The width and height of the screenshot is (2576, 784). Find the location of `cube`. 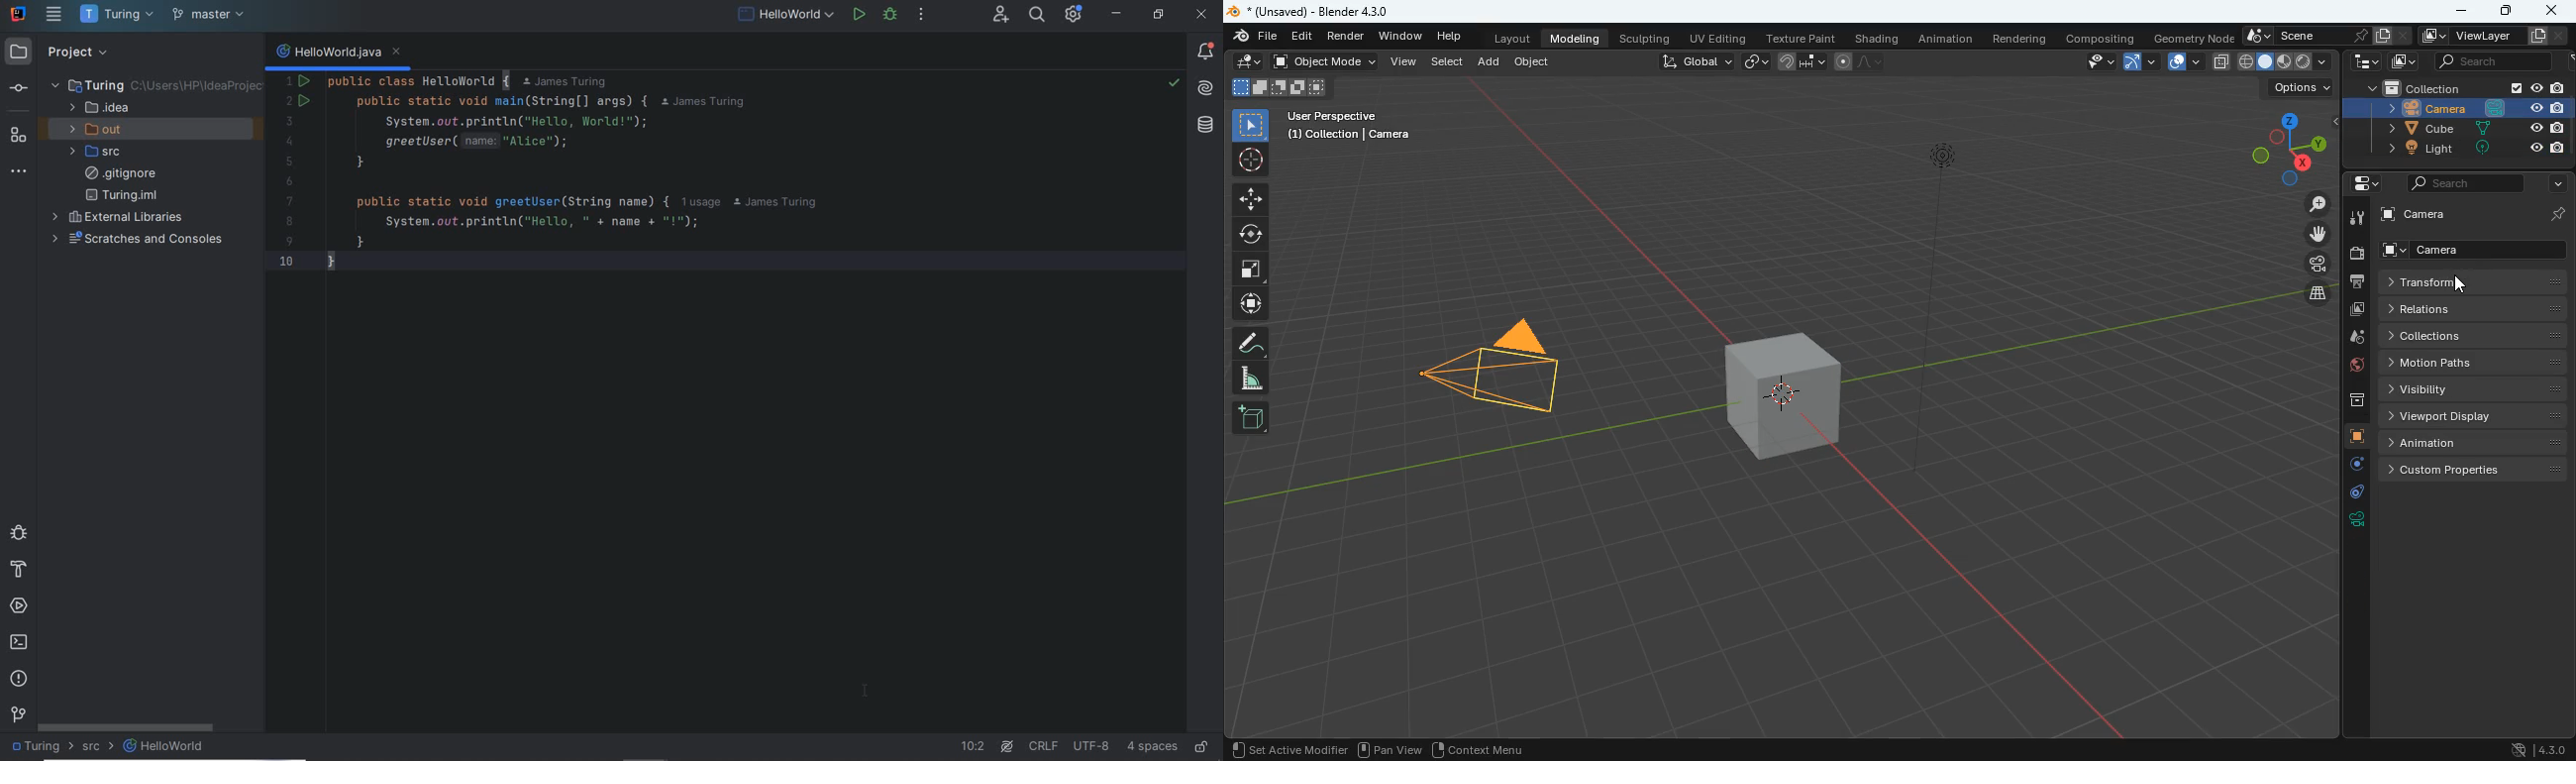

cube is located at coordinates (2347, 435).